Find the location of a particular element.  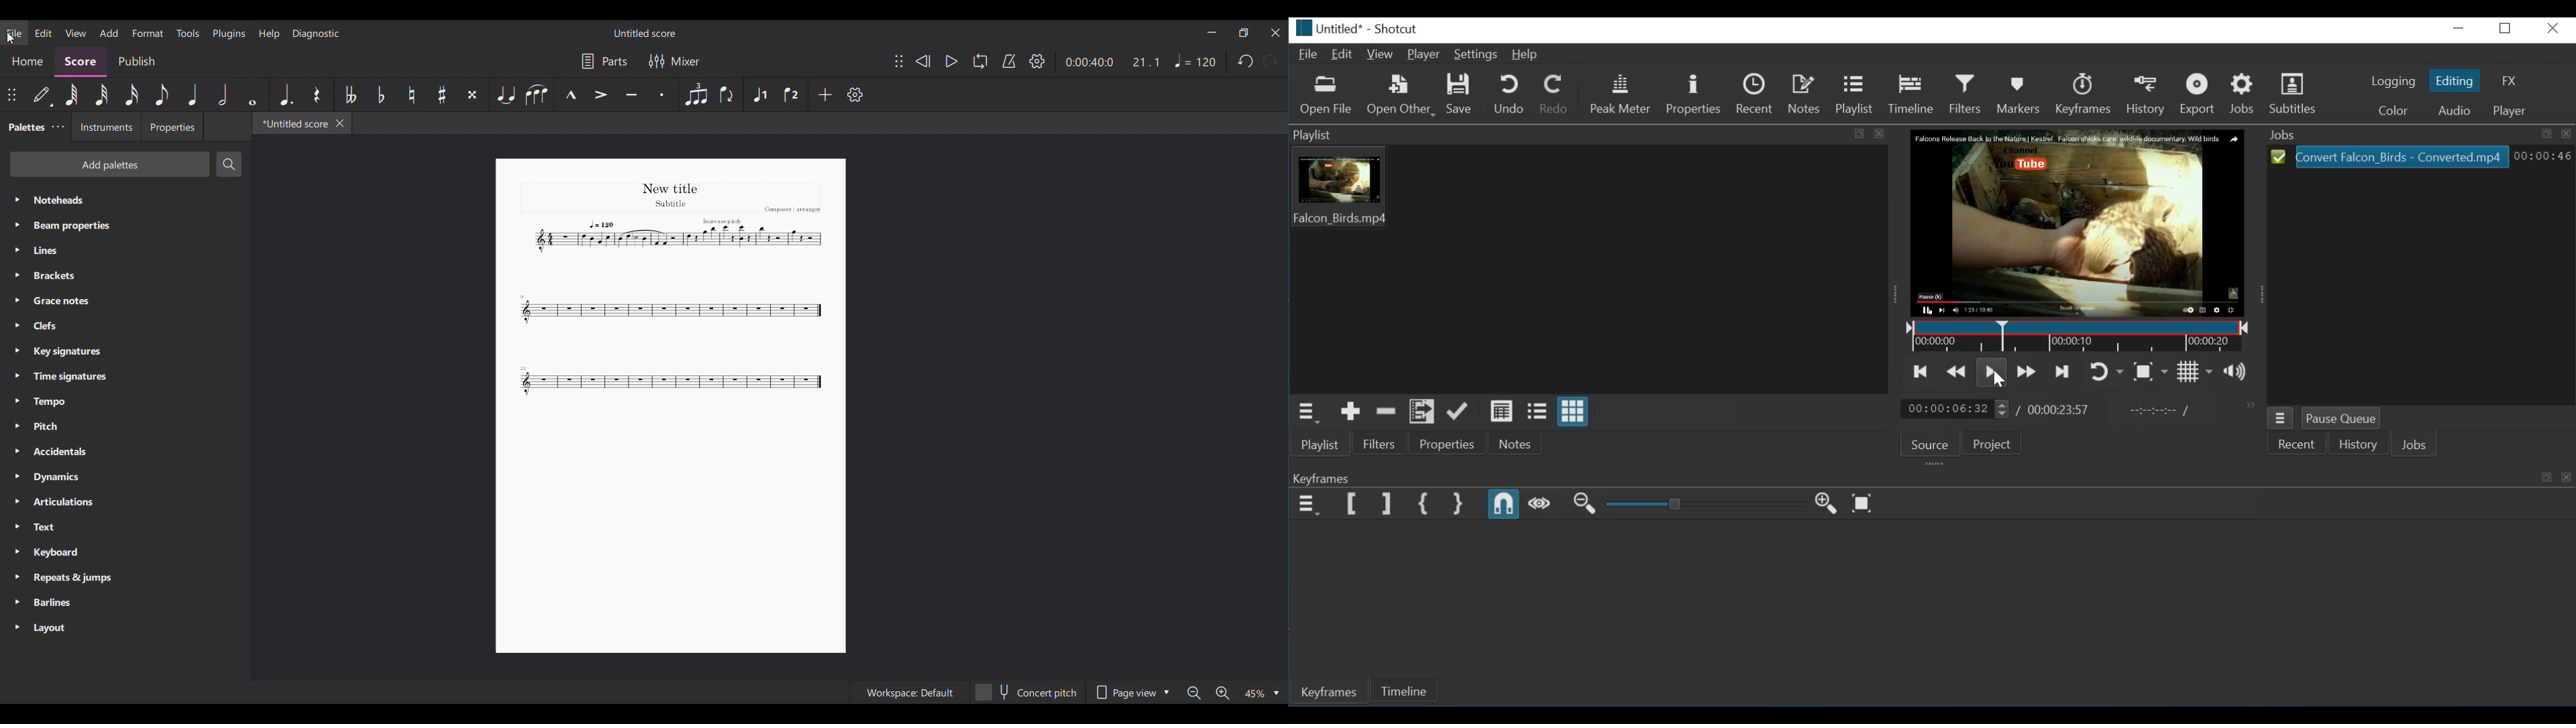

Tie is located at coordinates (505, 95).